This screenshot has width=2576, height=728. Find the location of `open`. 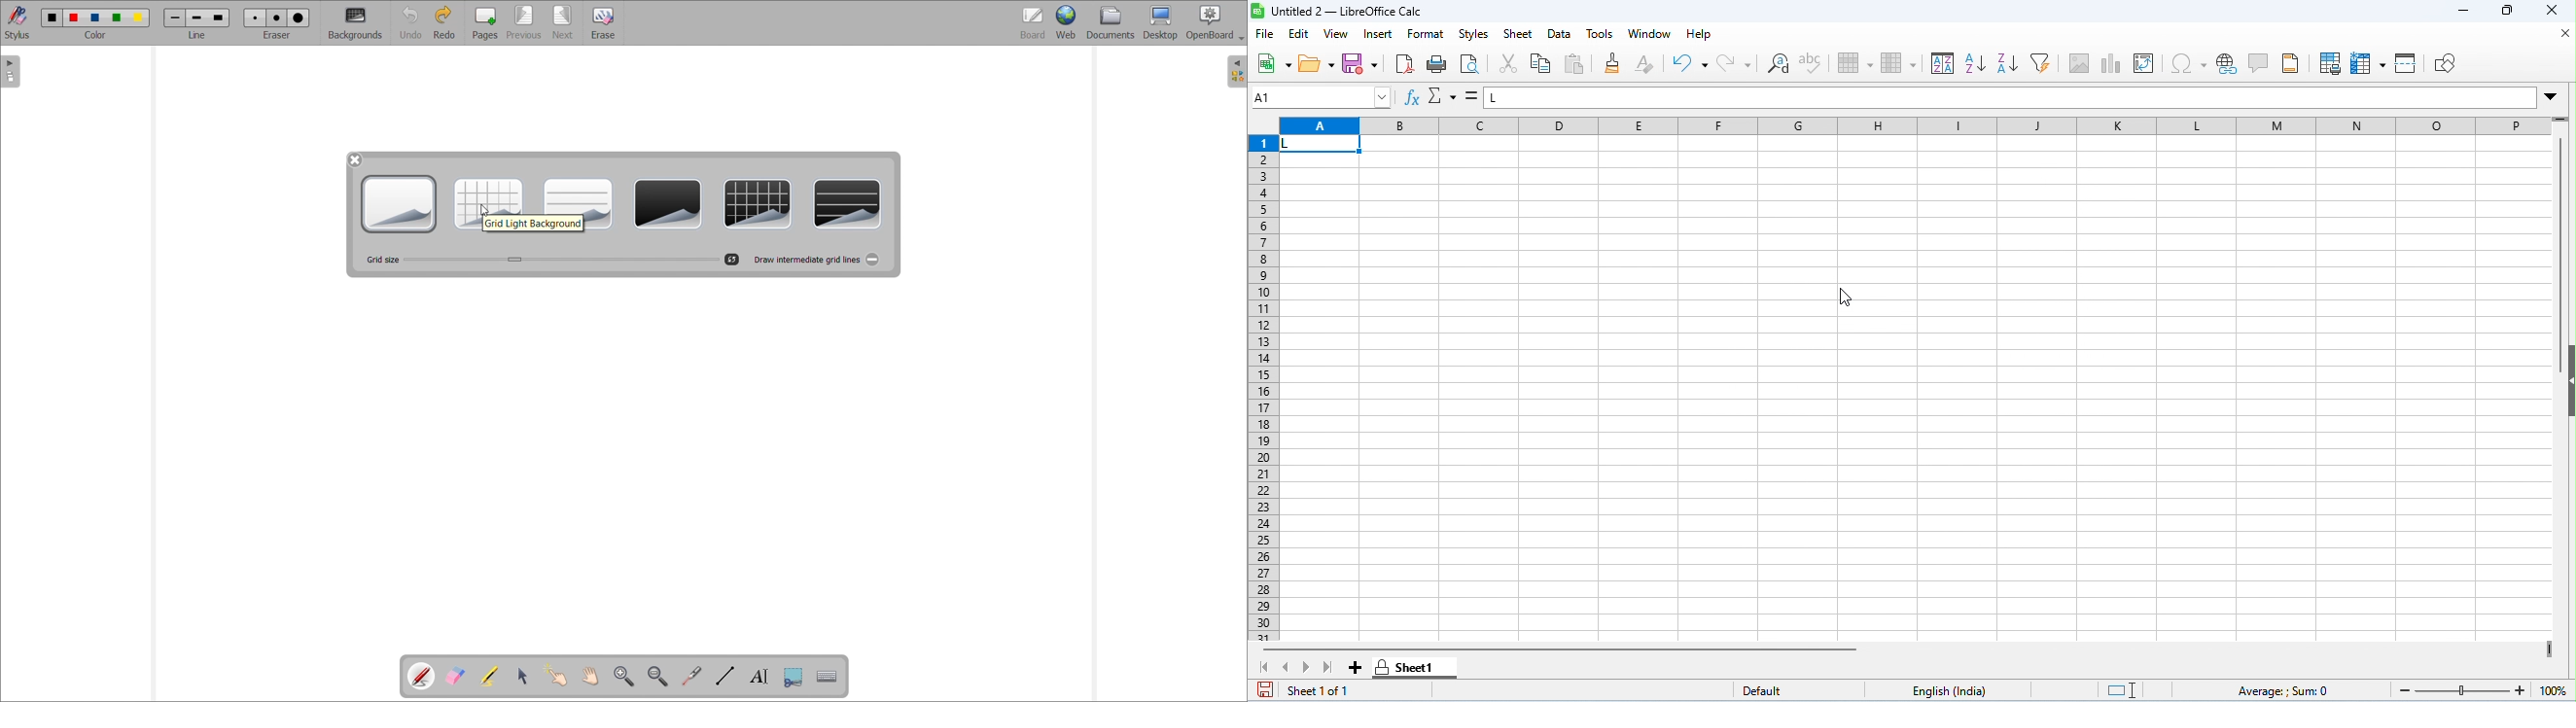

open is located at coordinates (1317, 64).